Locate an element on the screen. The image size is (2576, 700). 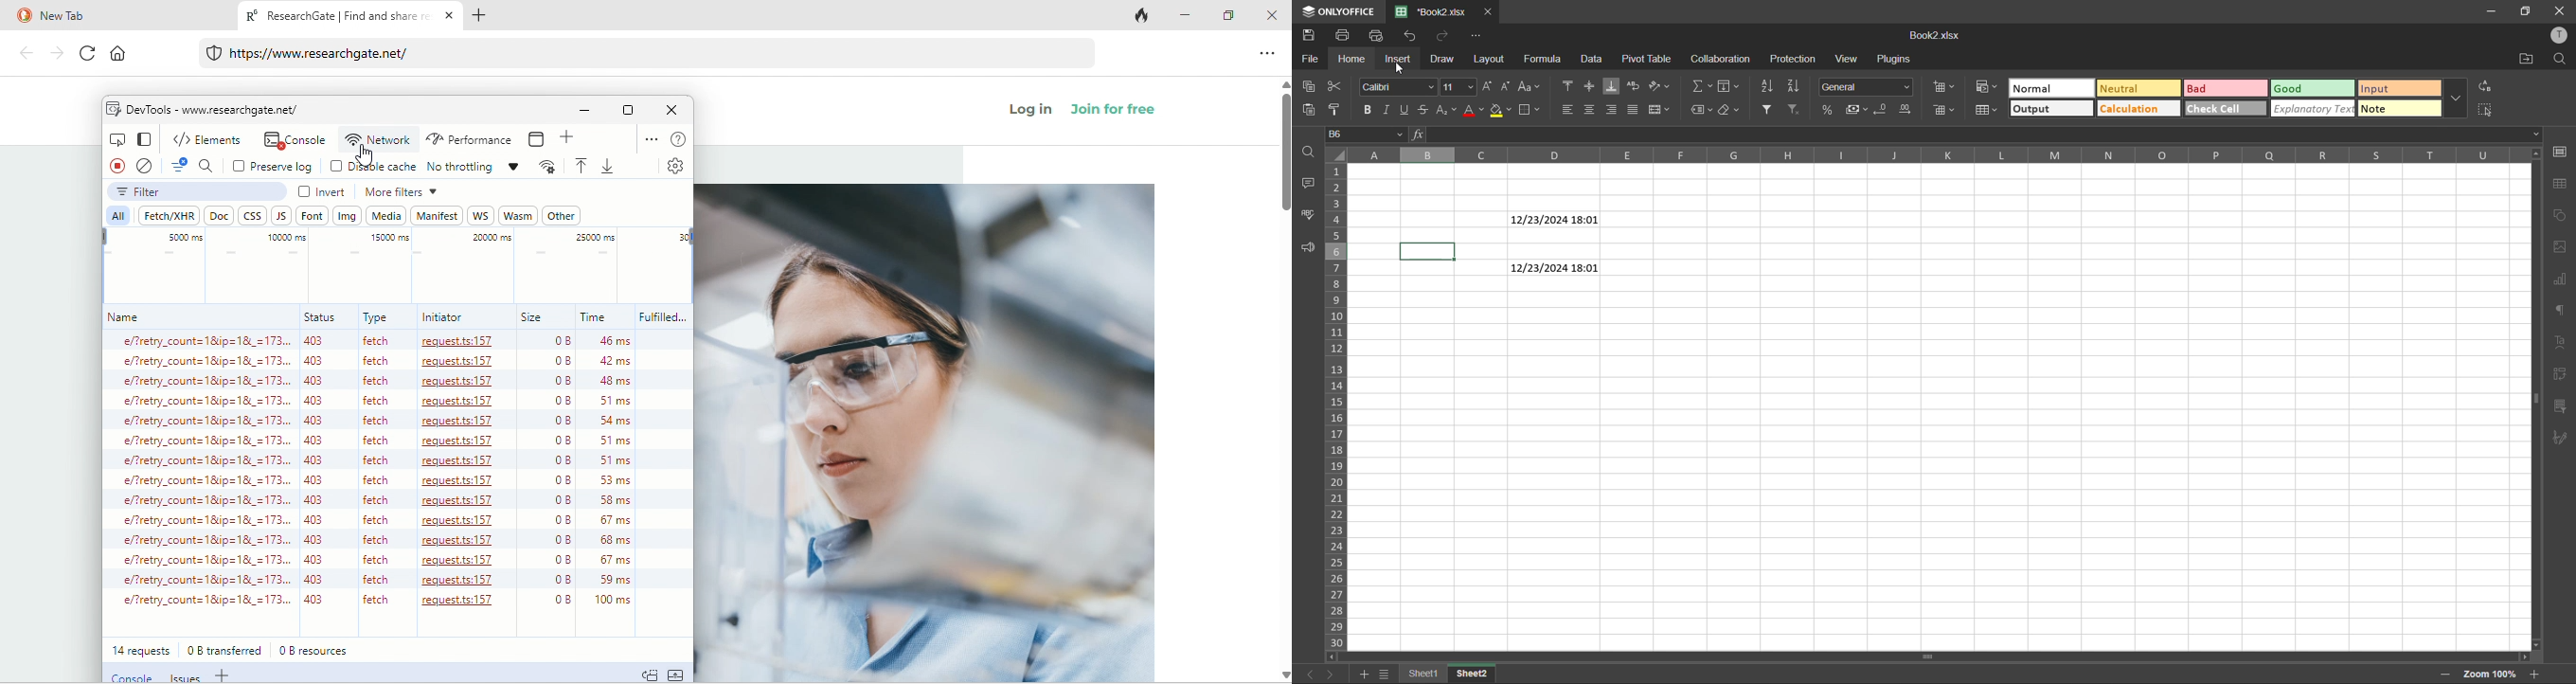
zoom factor is located at coordinates (2491, 673).